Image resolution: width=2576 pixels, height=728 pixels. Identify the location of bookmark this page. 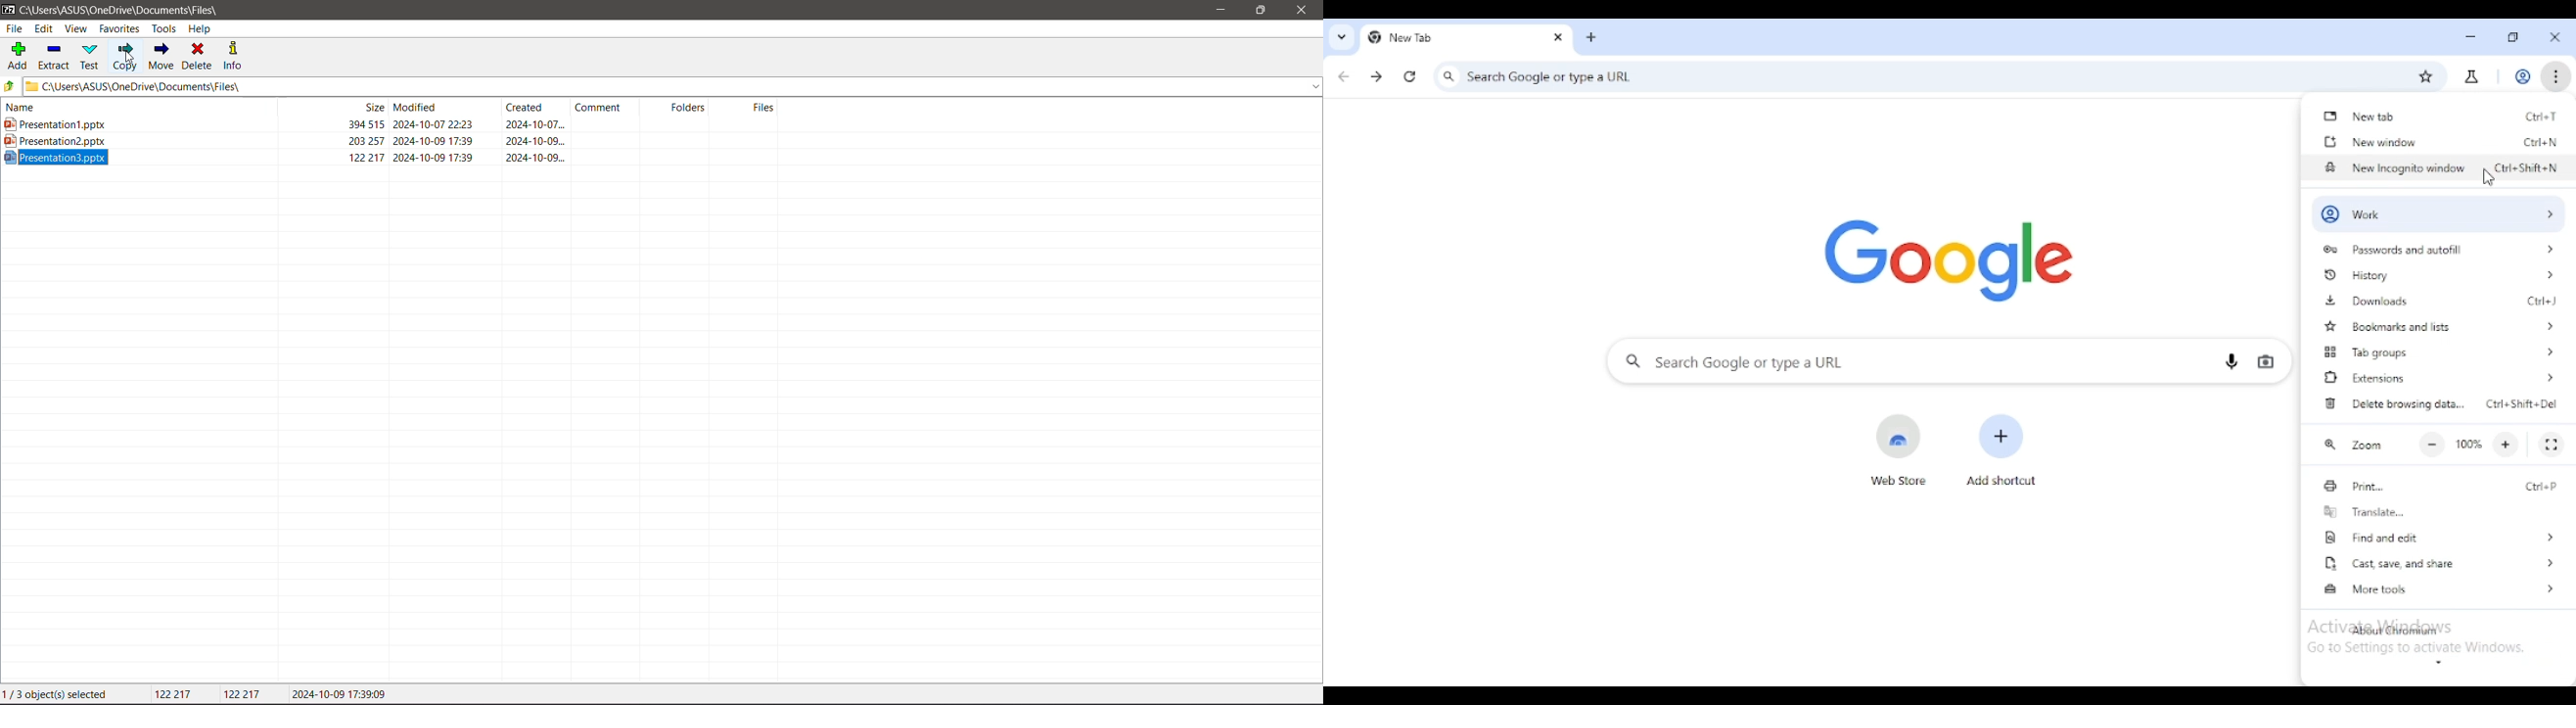
(2425, 77).